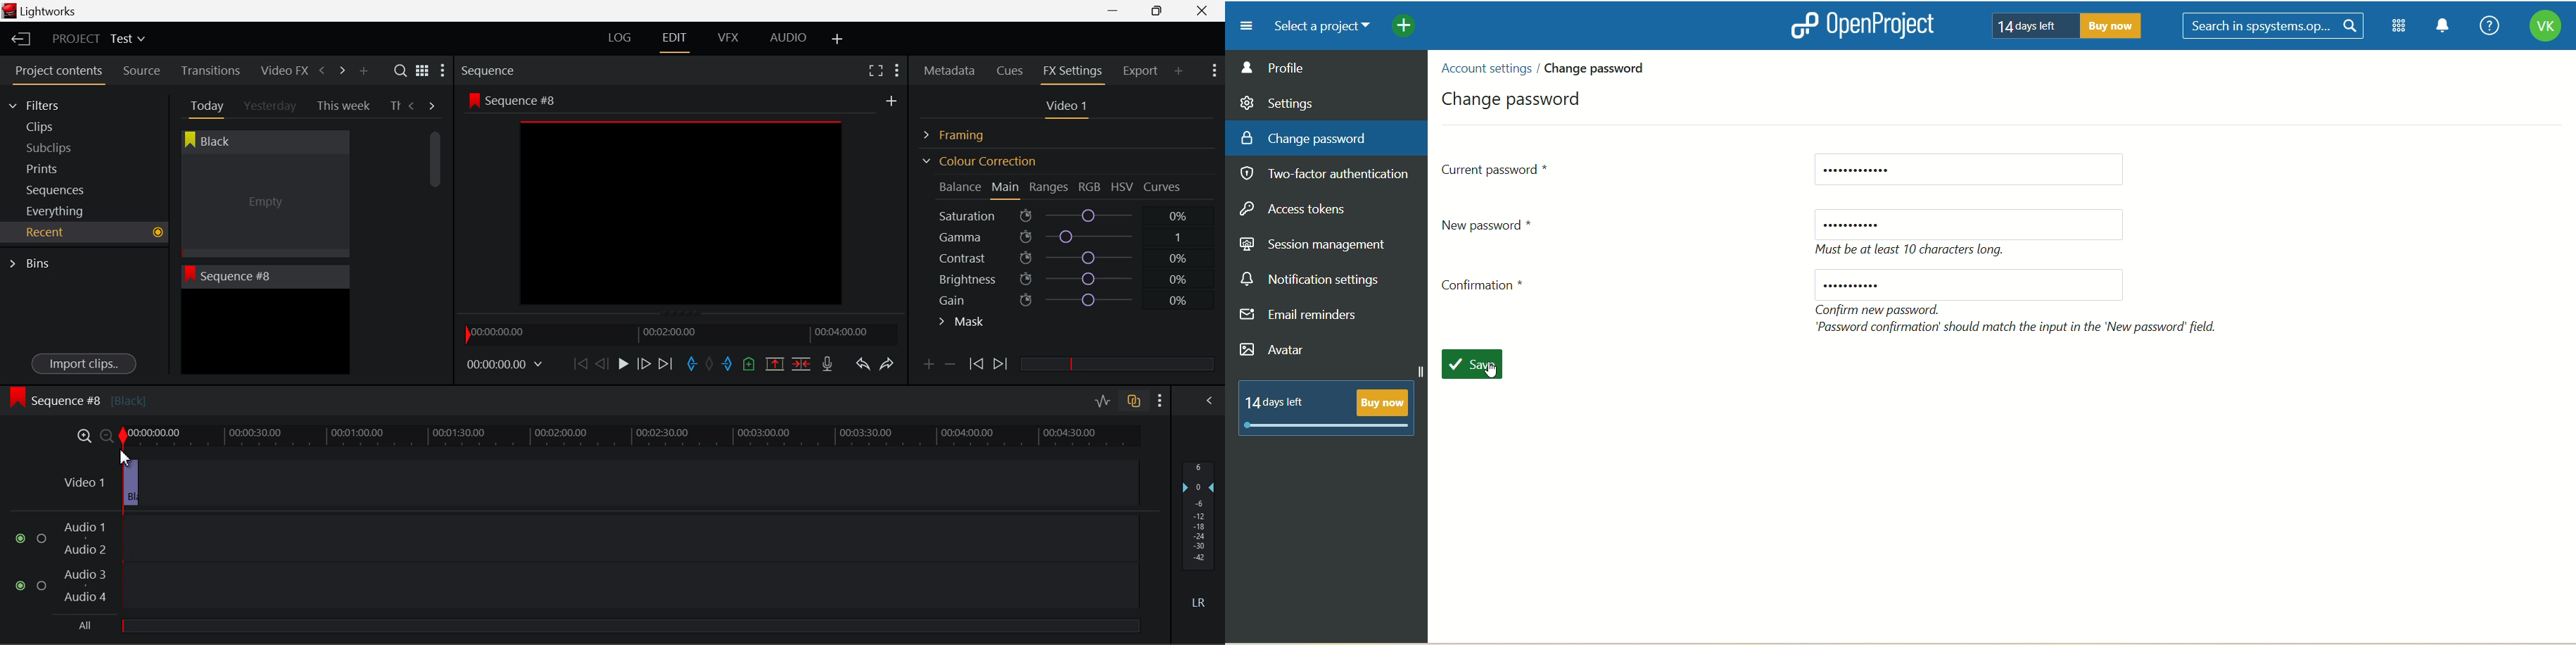 This screenshot has height=672, width=2576. I want to click on Transitions, so click(211, 70).